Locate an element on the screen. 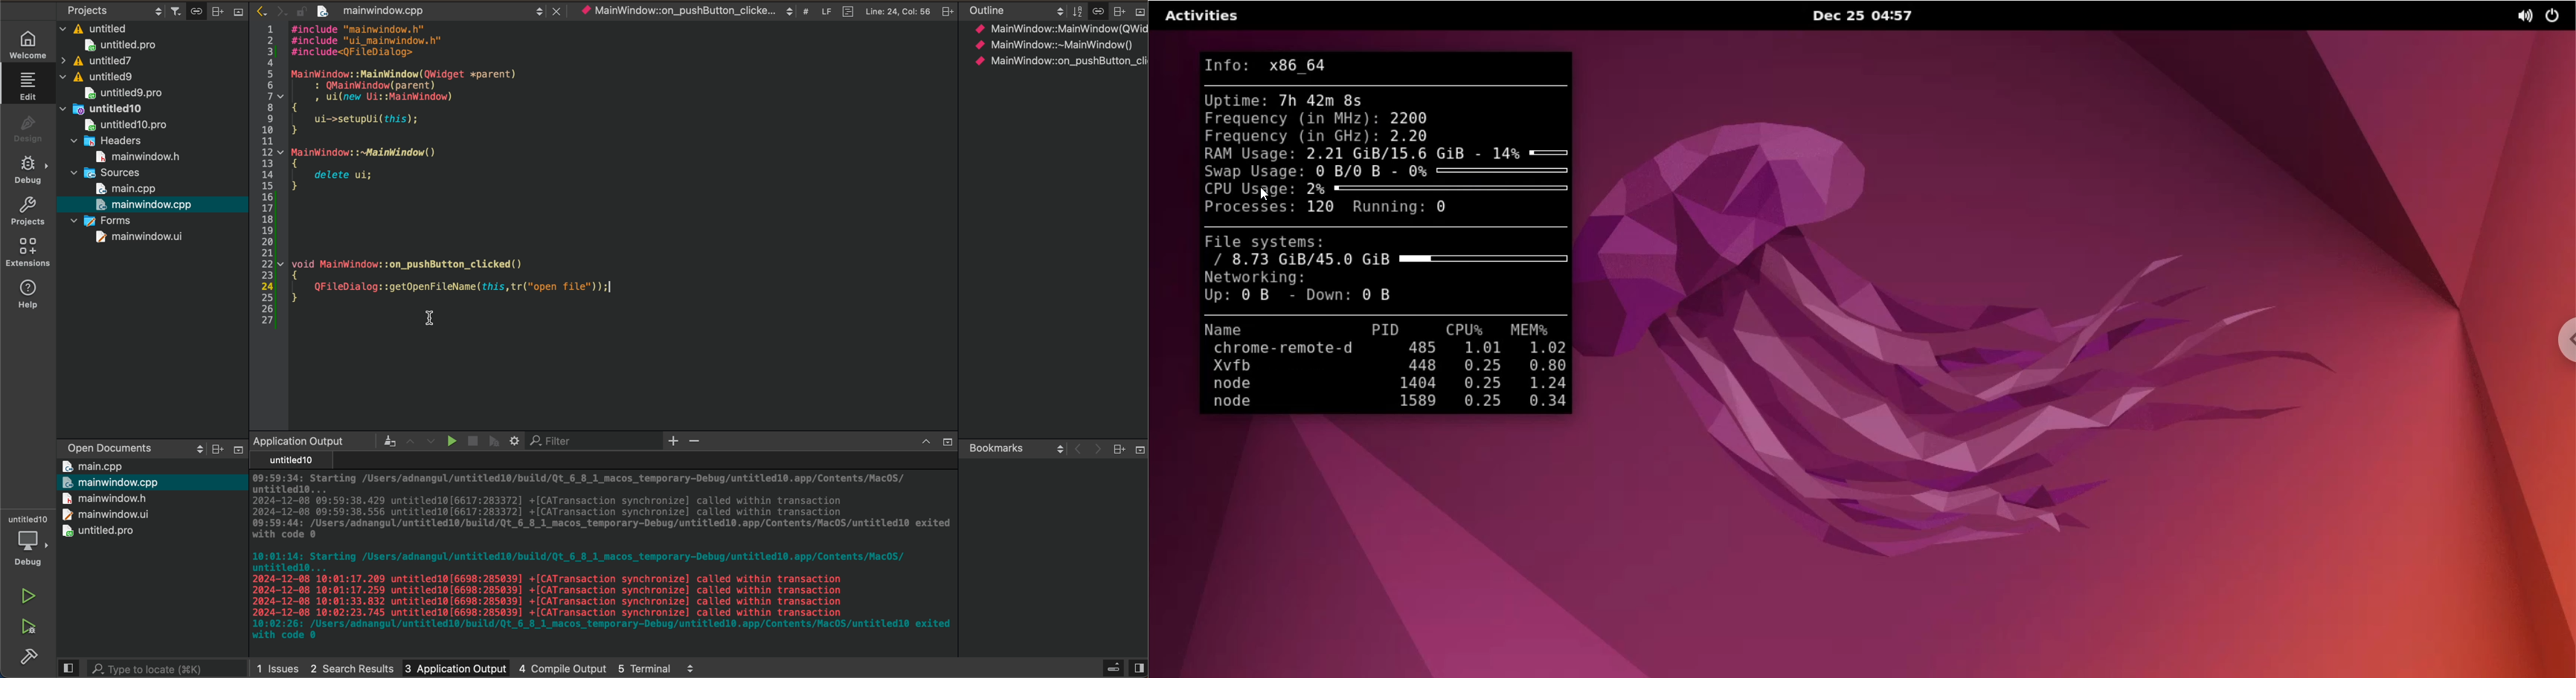 The image size is (2576, 700). MainWindow::on is located at coordinates (677, 12).